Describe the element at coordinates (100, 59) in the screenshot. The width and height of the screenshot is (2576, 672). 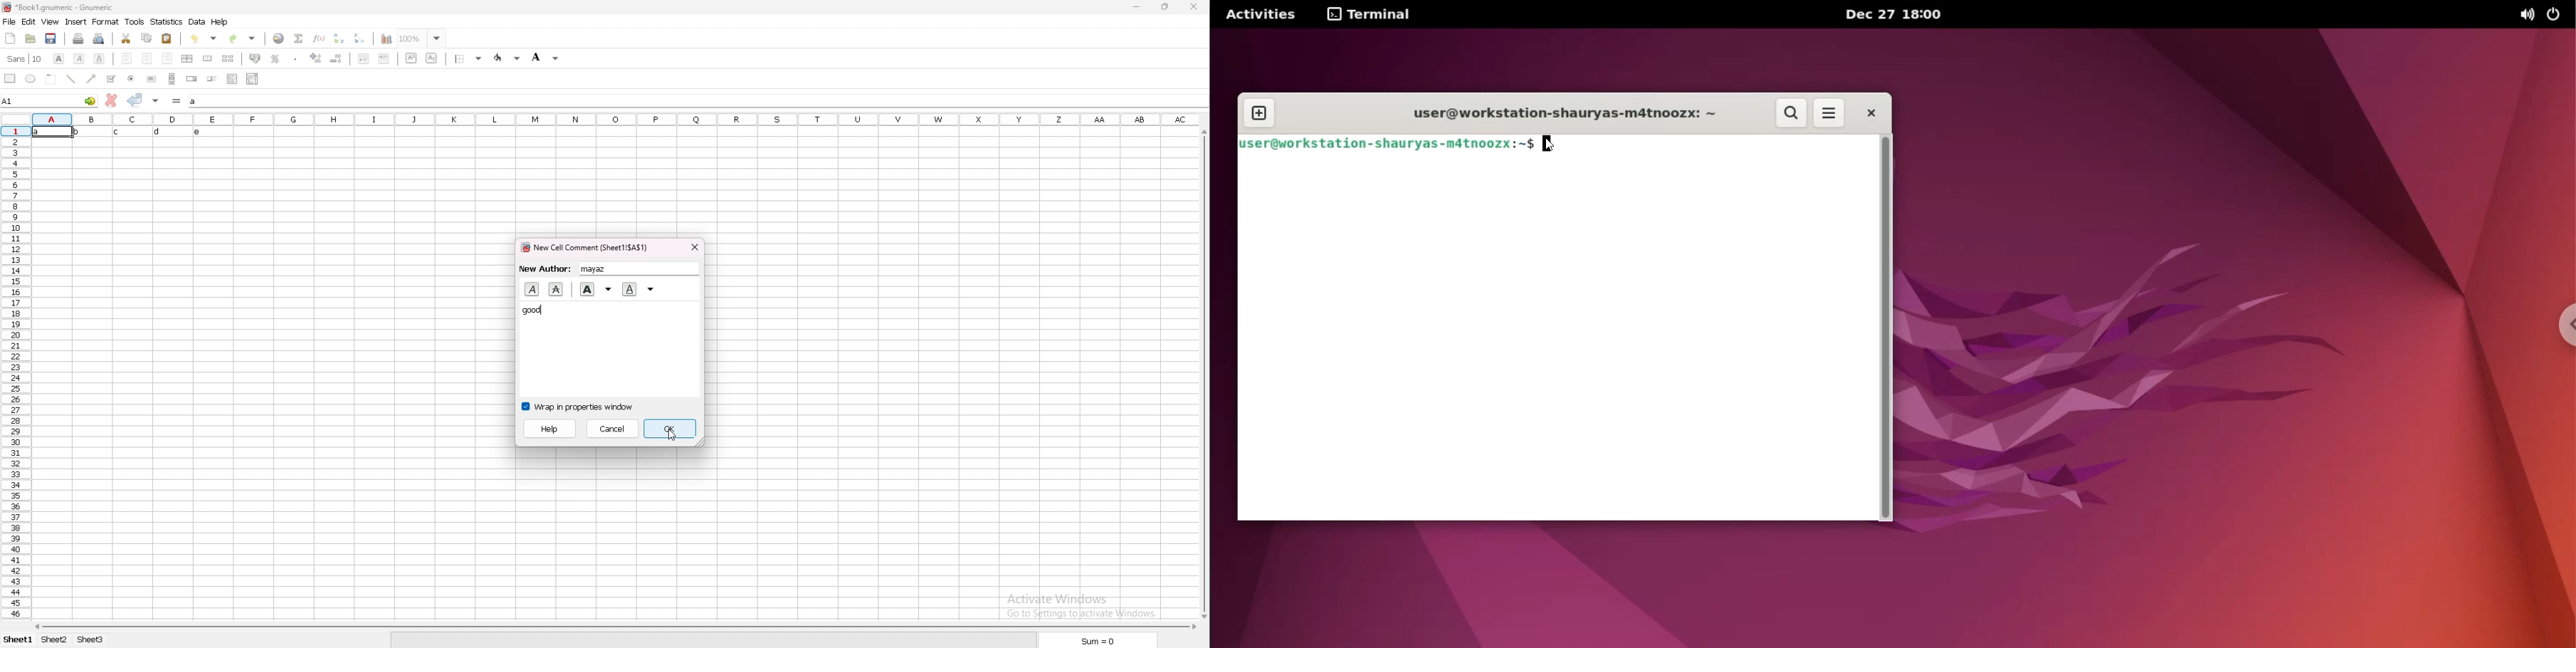
I see `underline` at that location.